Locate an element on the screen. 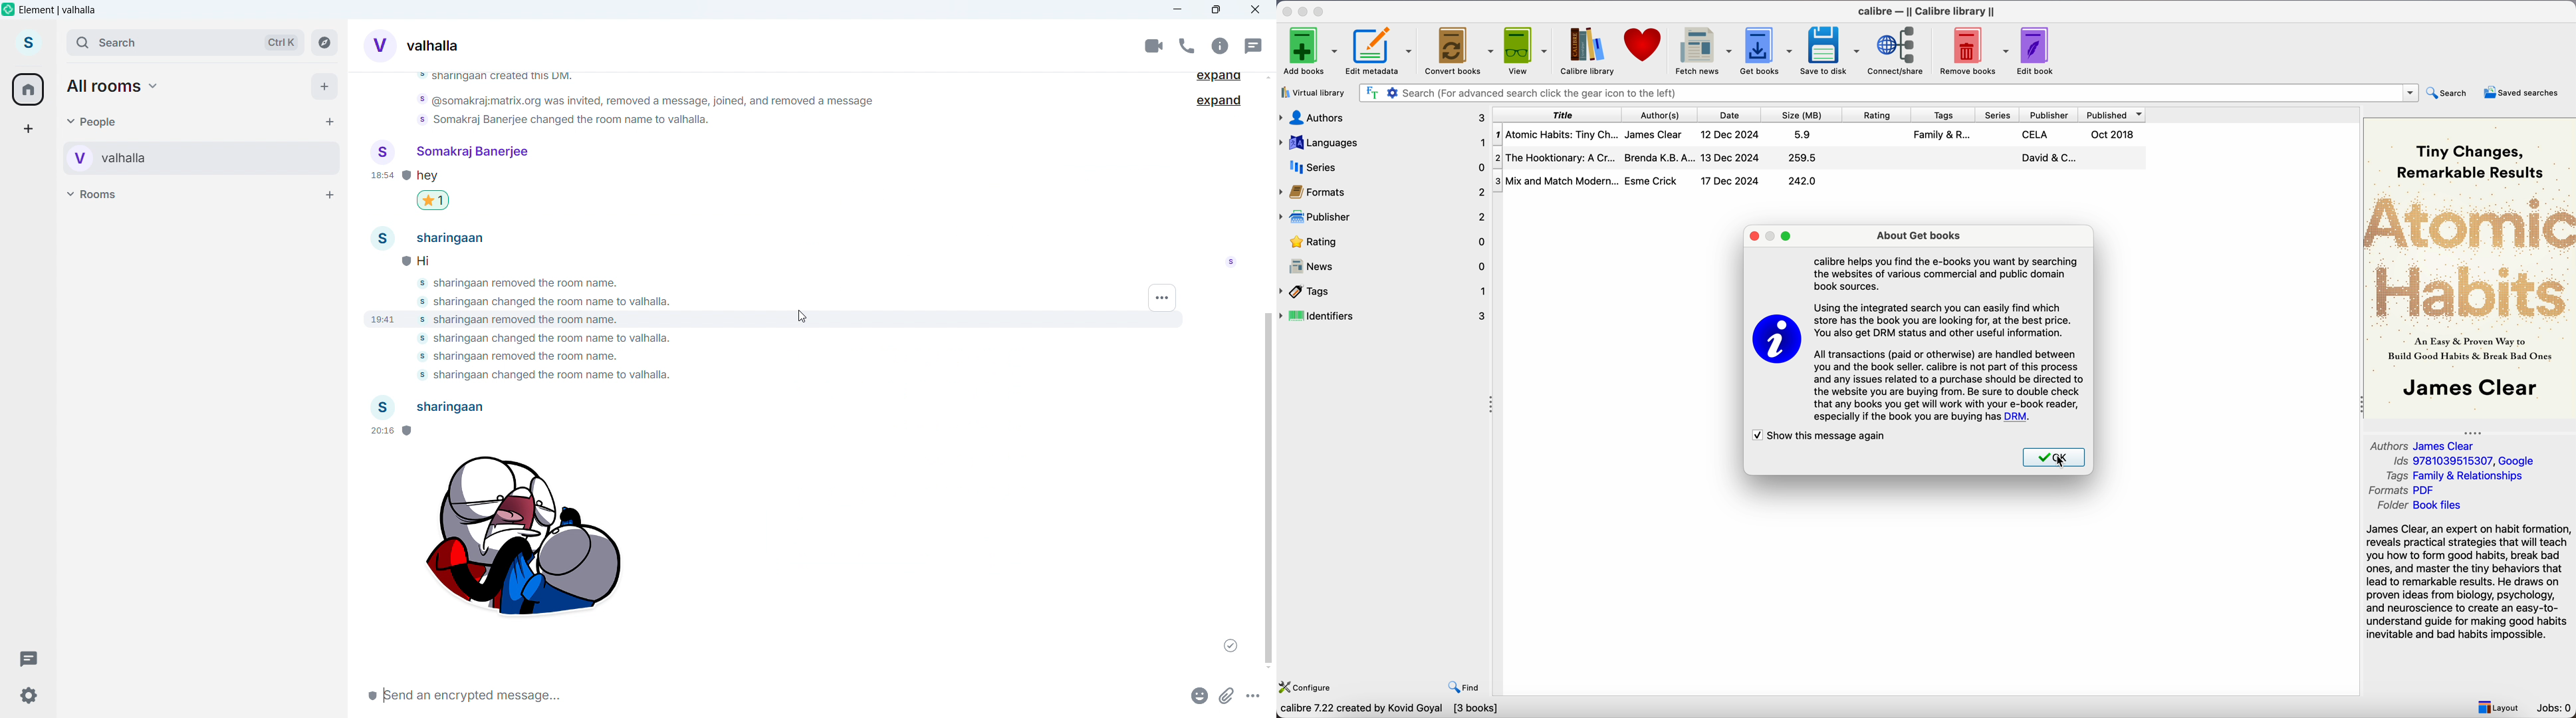 The image size is (2576, 728). donate is located at coordinates (1642, 47).